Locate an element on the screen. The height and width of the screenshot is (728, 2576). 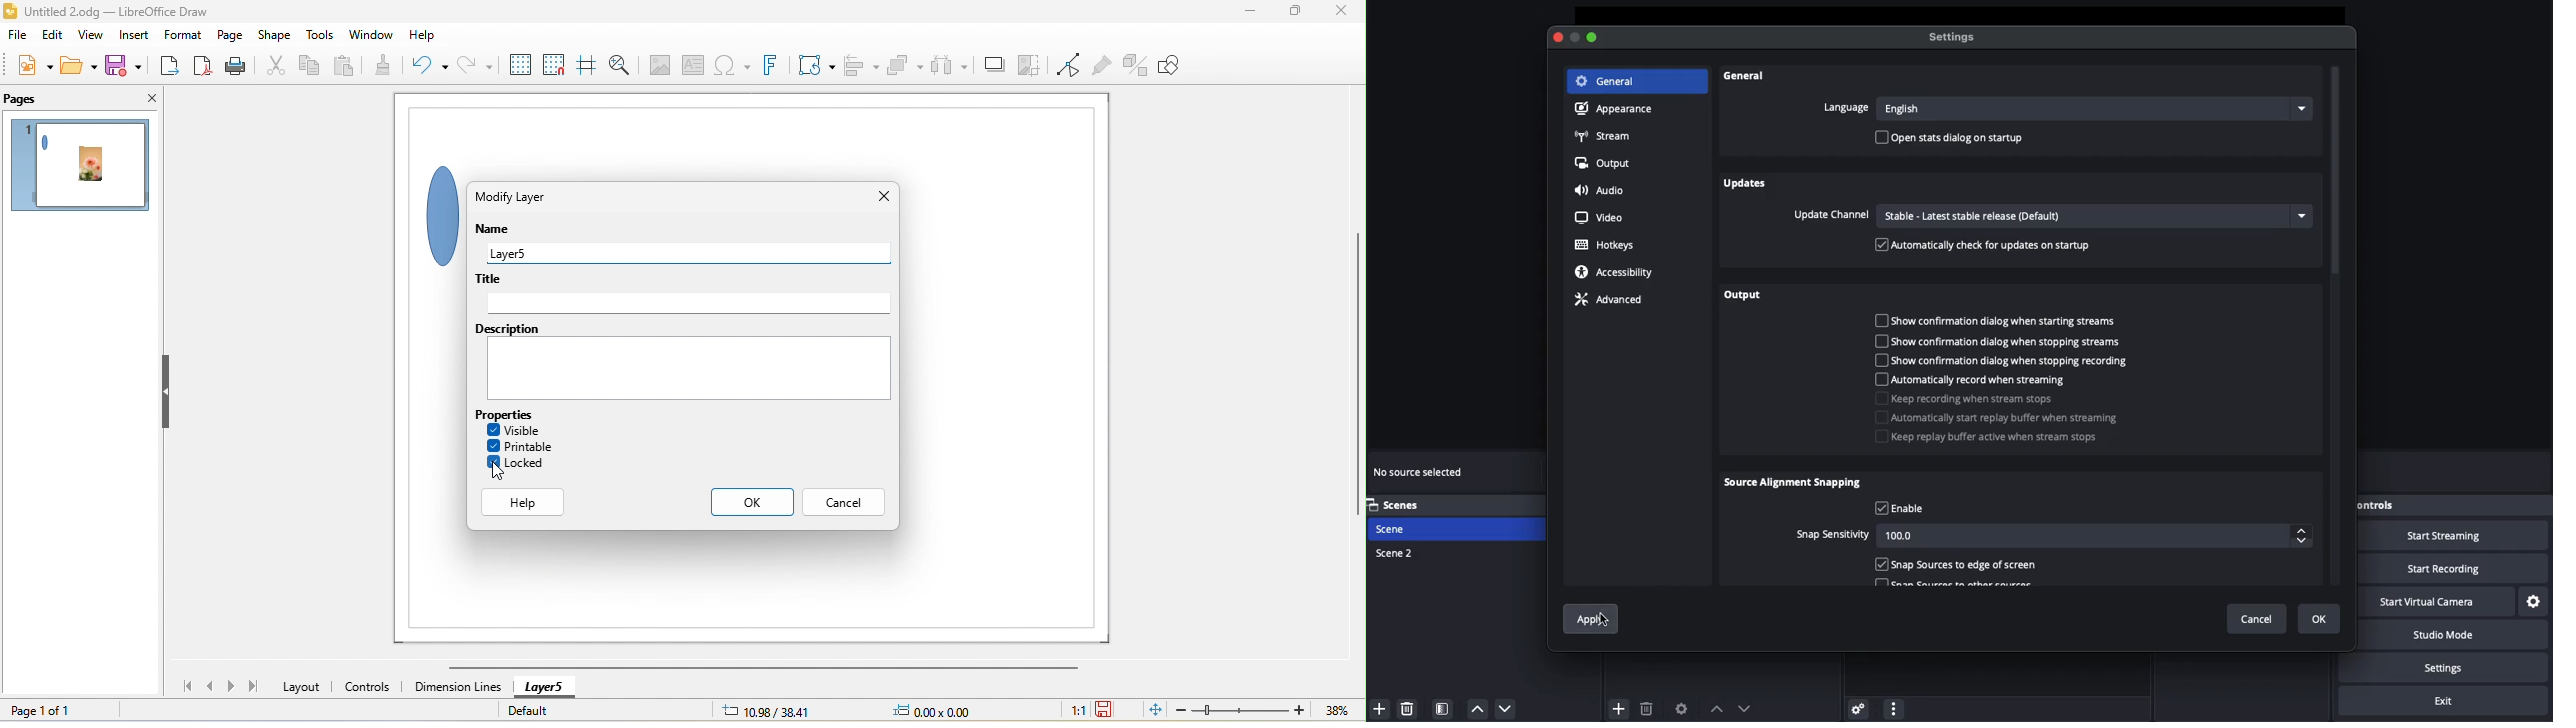
cursor movement is located at coordinates (499, 470).